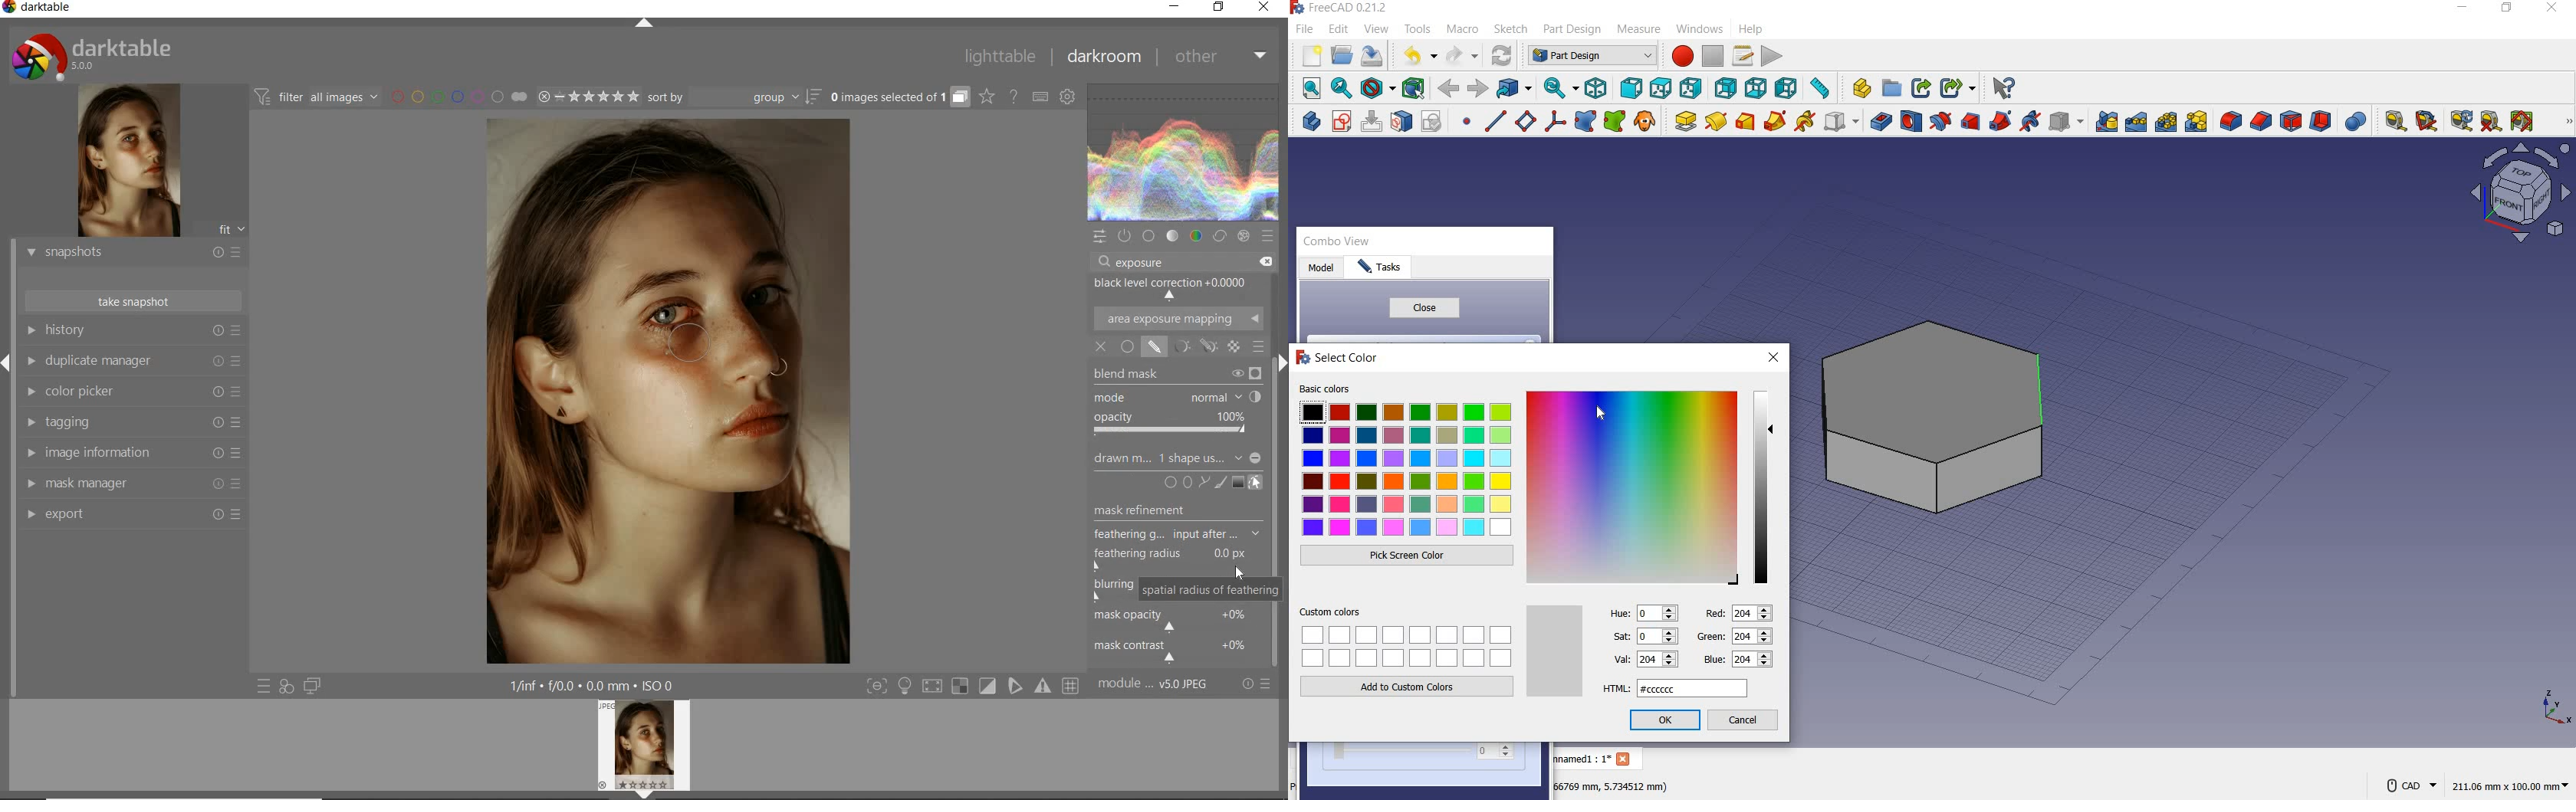  What do you see at coordinates (1148, 236) in the screenshot?
I see `base` at bounding box center [1148, 236].